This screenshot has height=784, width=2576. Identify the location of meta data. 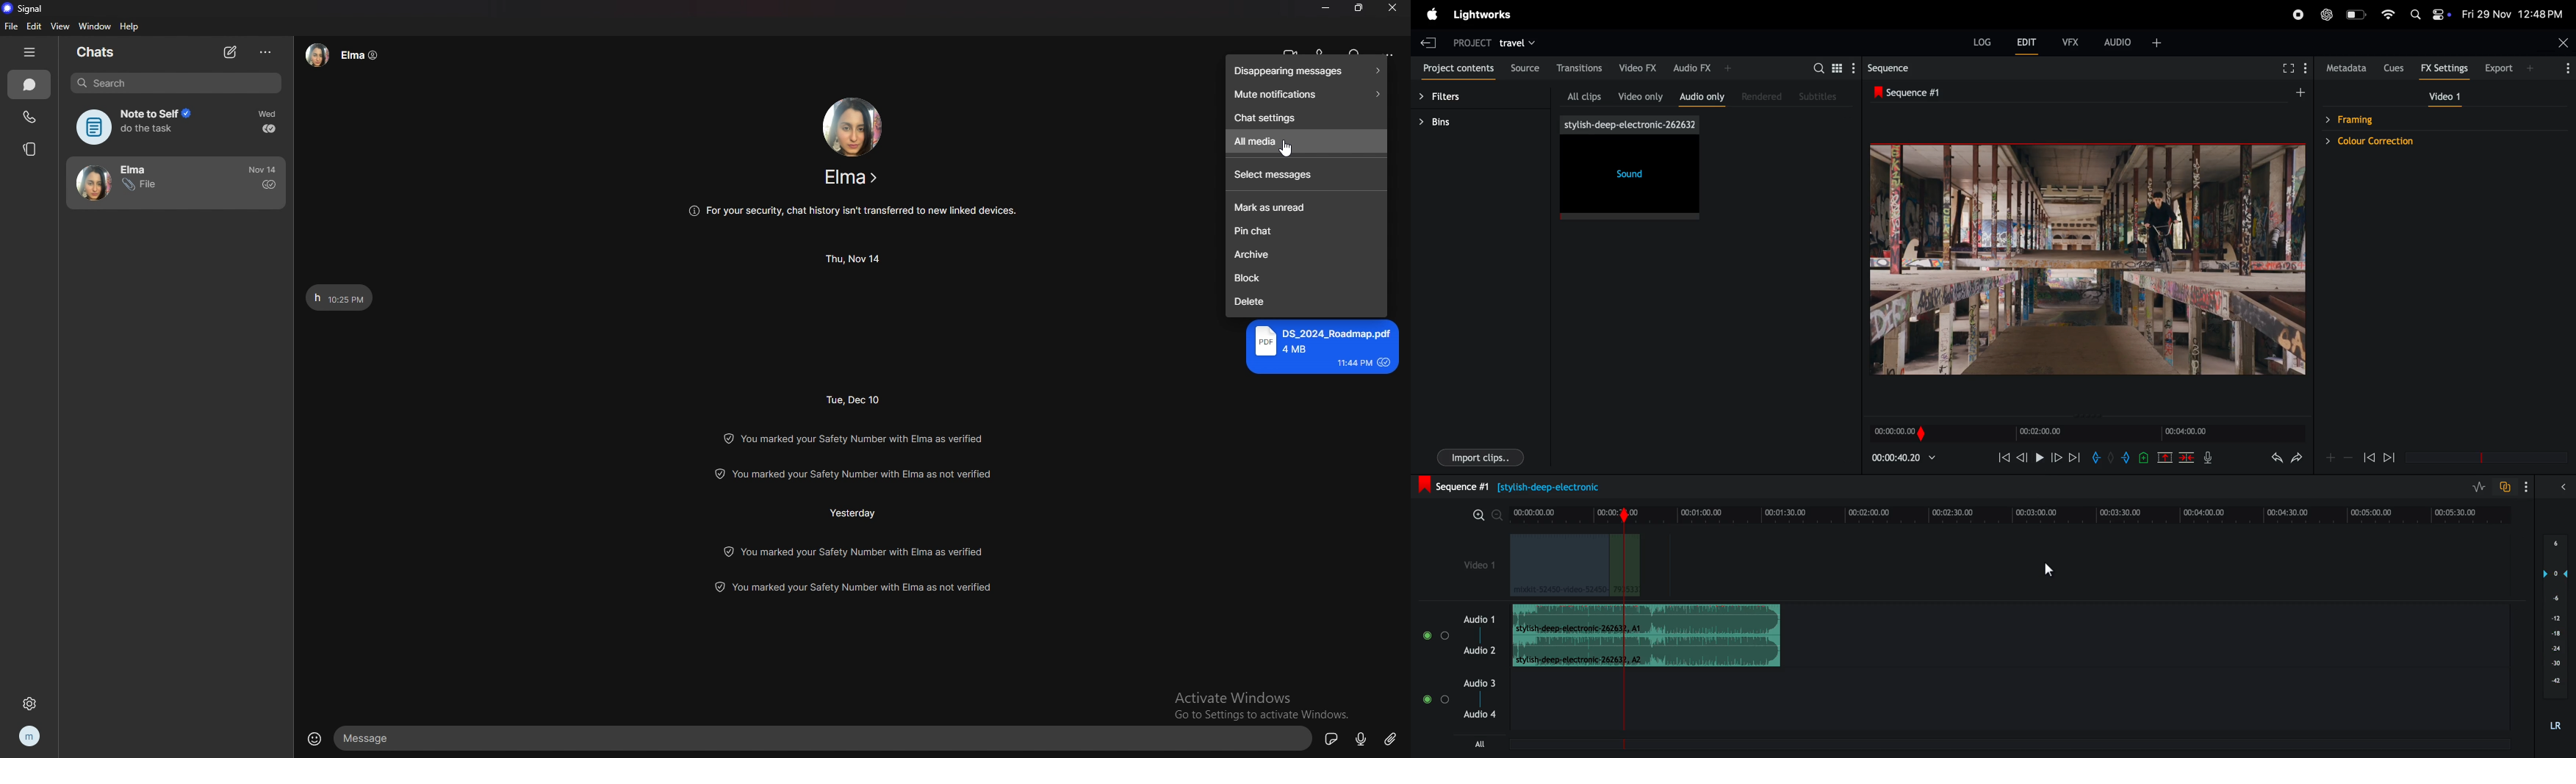
(2347, 69).